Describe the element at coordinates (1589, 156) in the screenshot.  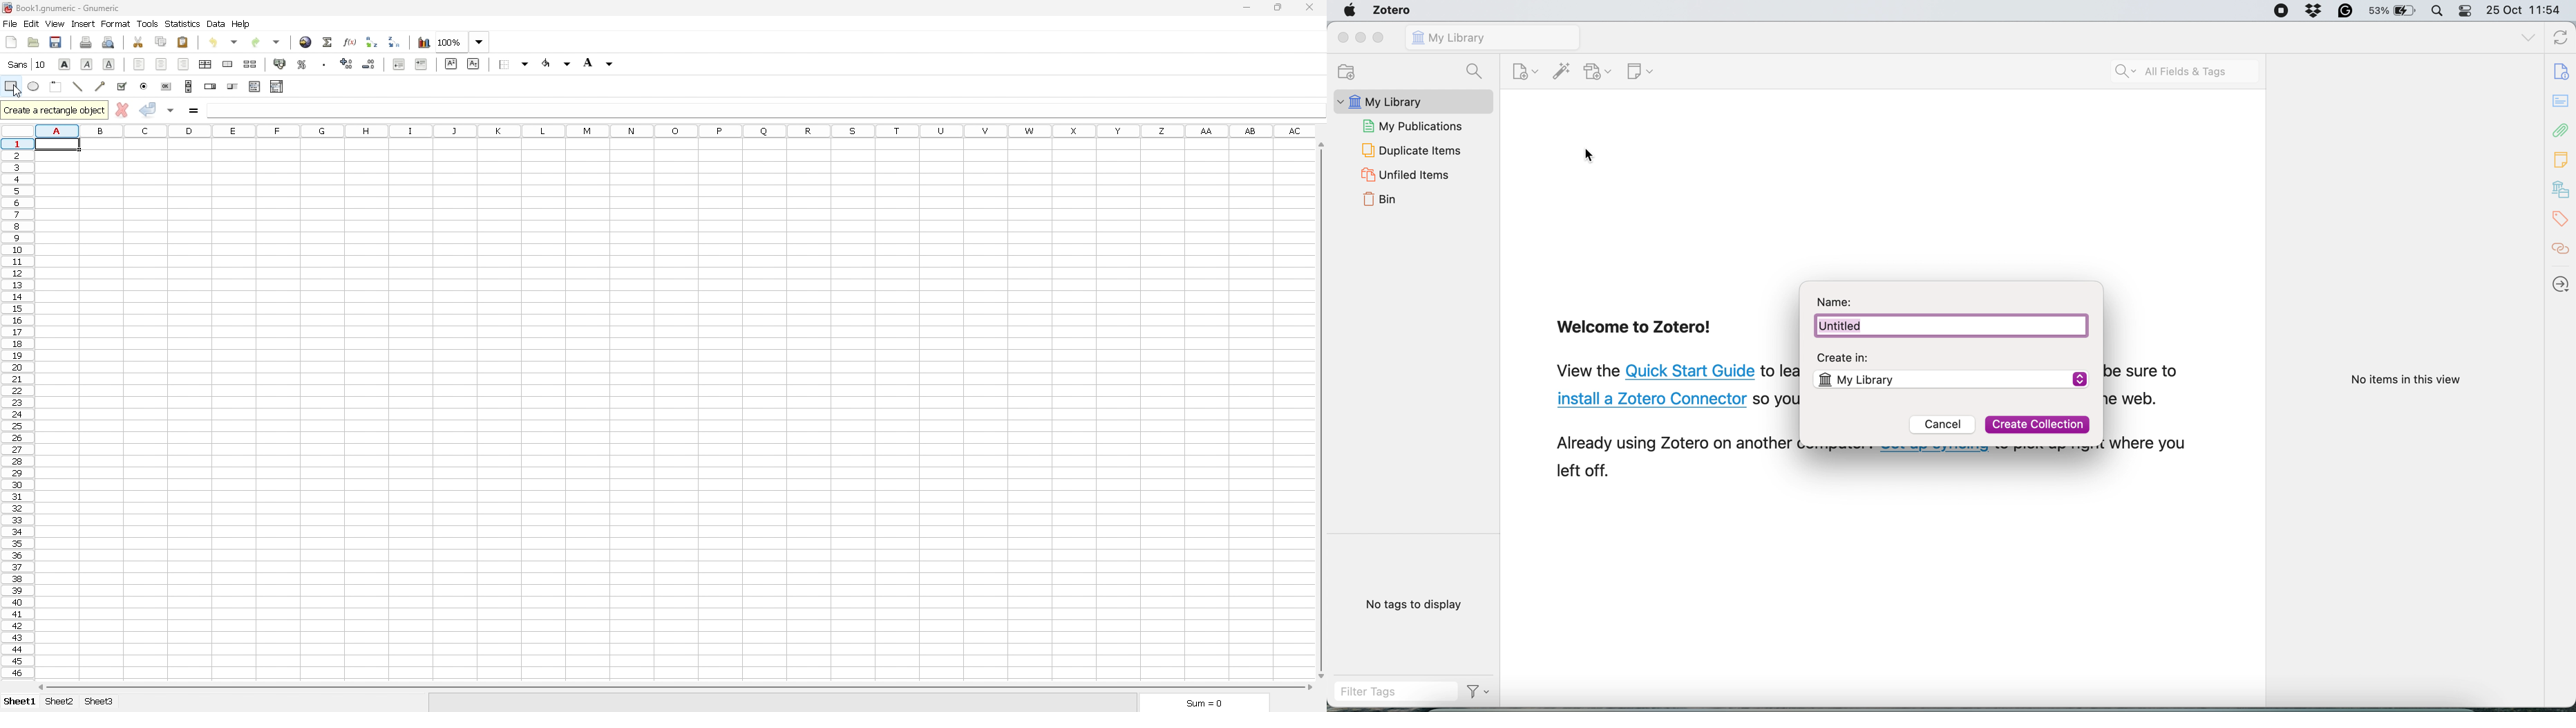
I see `Cursor Position` at that location.